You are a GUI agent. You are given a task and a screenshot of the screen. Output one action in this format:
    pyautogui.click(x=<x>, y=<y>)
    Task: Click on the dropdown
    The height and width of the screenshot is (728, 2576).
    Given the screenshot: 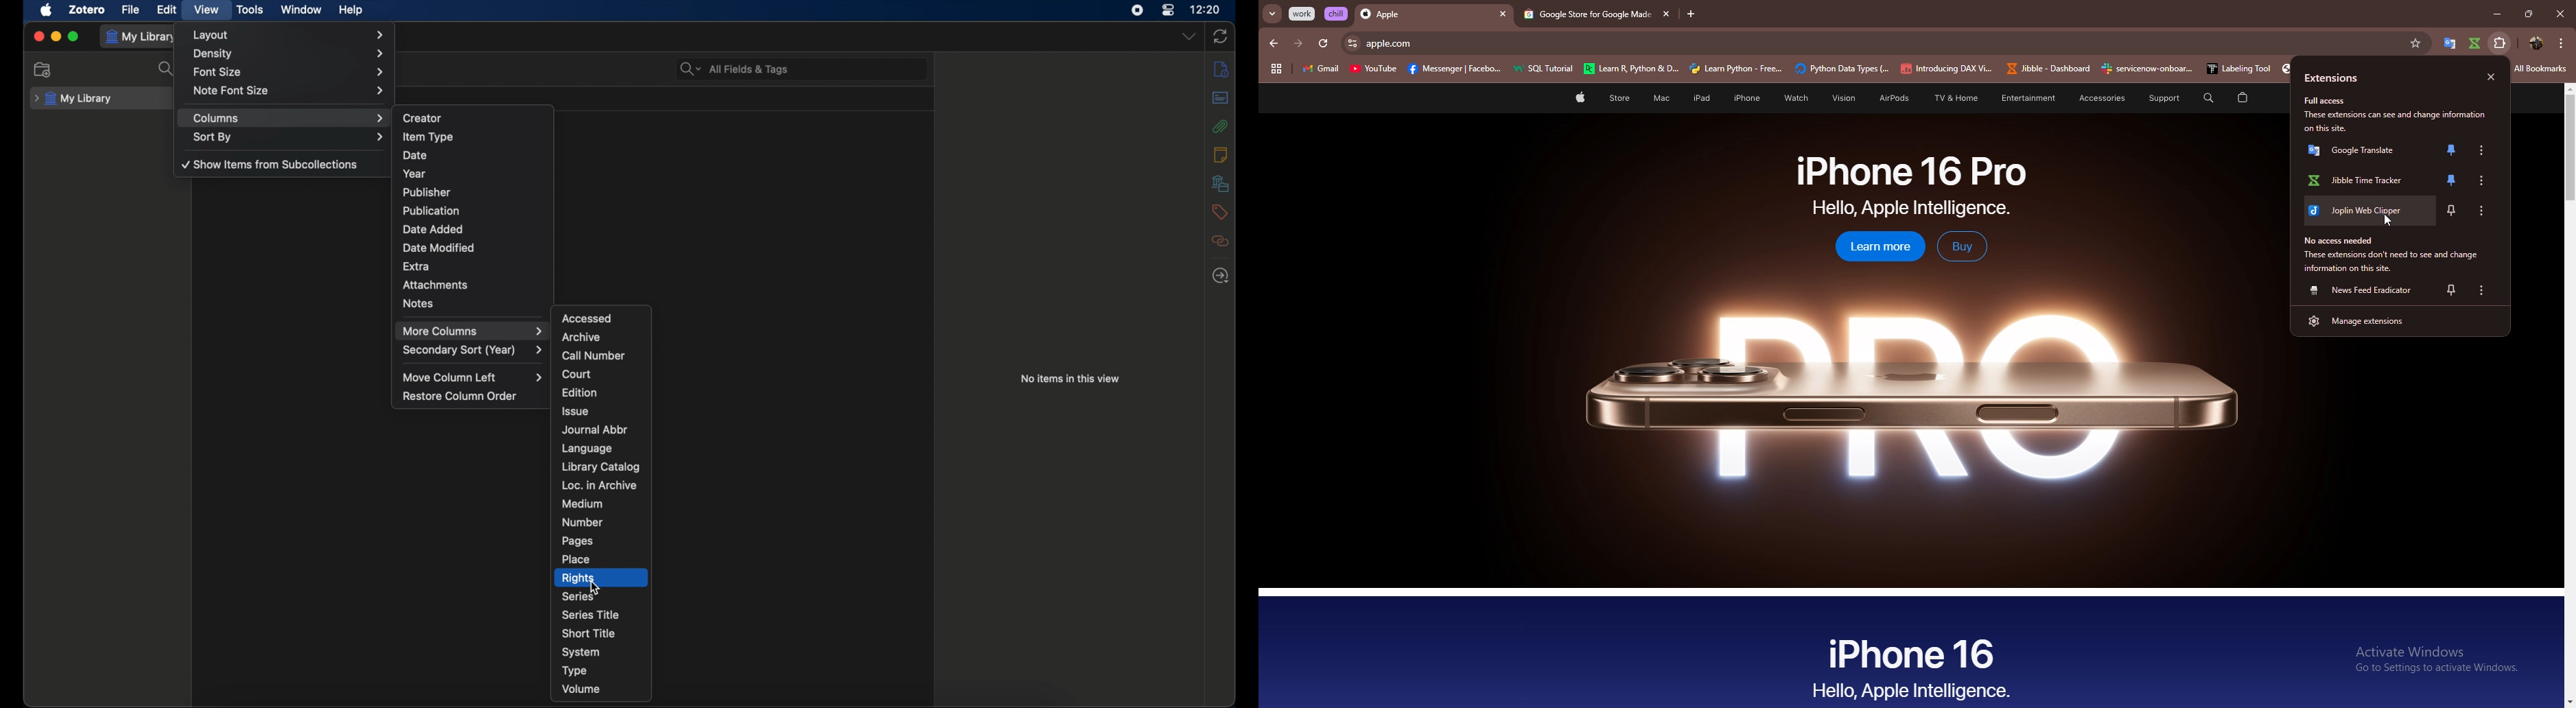 What is the action you would take?
    pyautogui.click(x=1191, y=37)
    